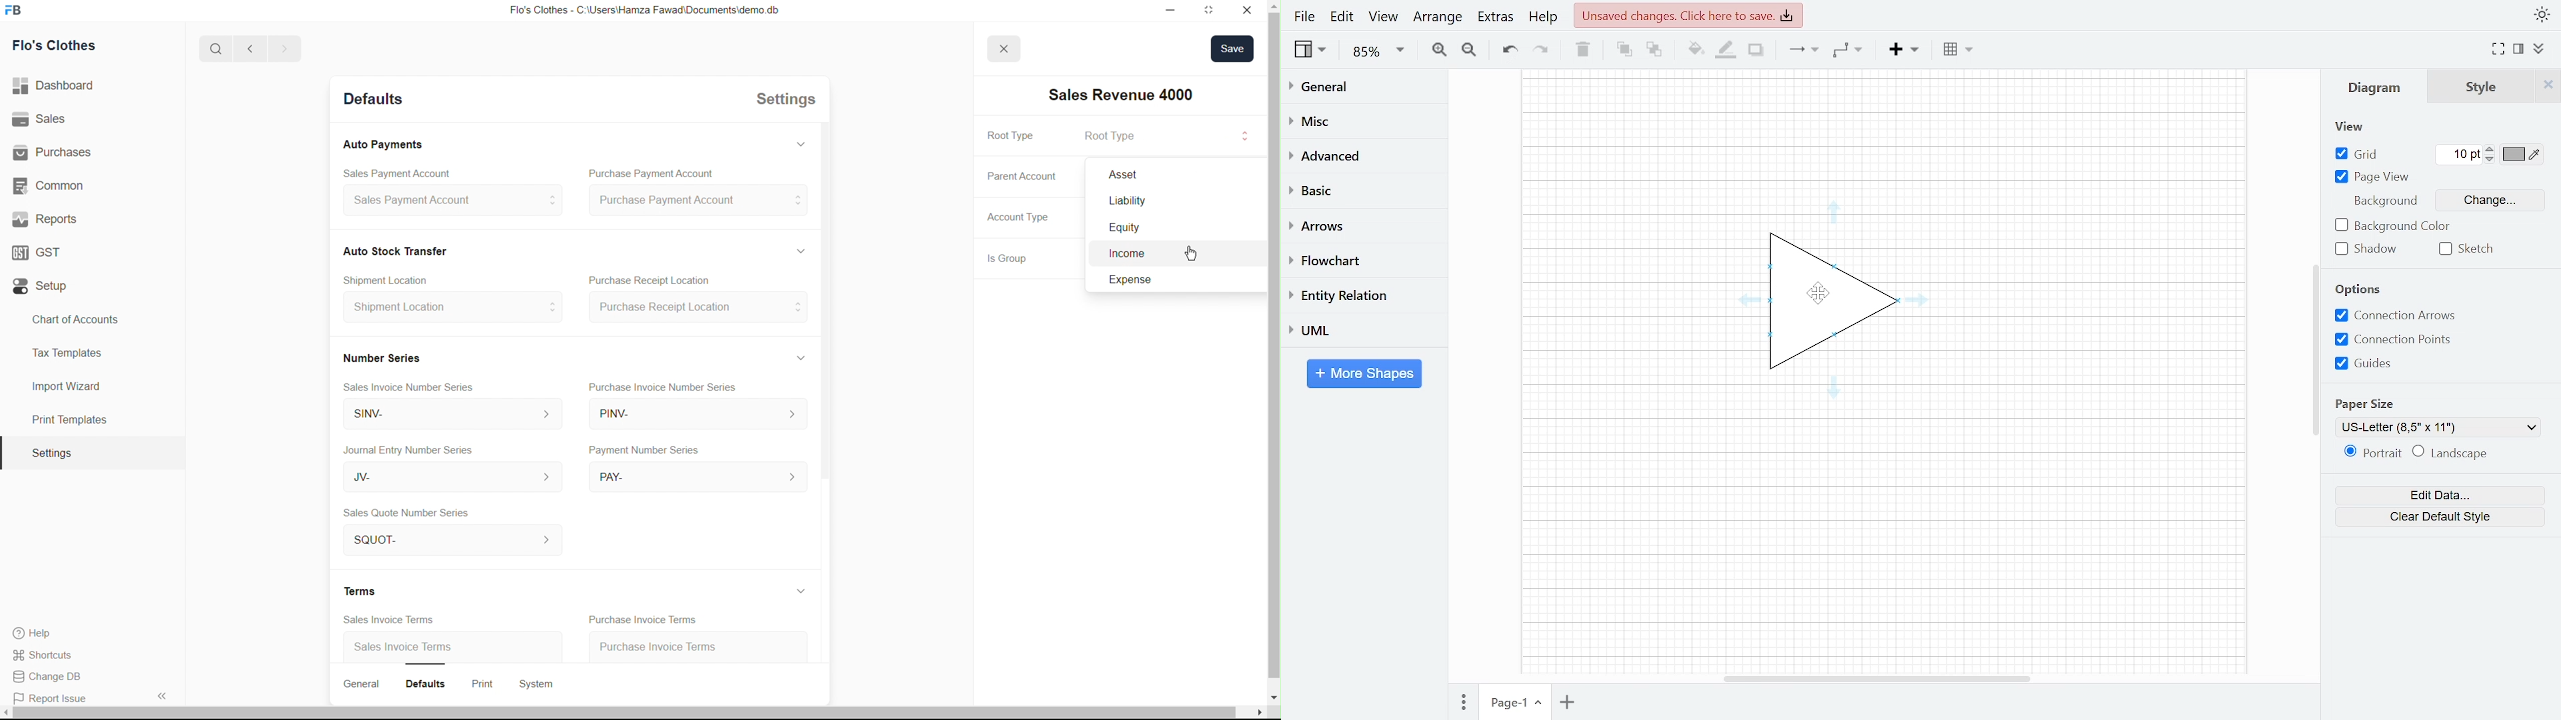 This screenshot has width=2576, height=728. Describe the element at coordinates (1357, 89) in the screenshot. I see `General` at that location.